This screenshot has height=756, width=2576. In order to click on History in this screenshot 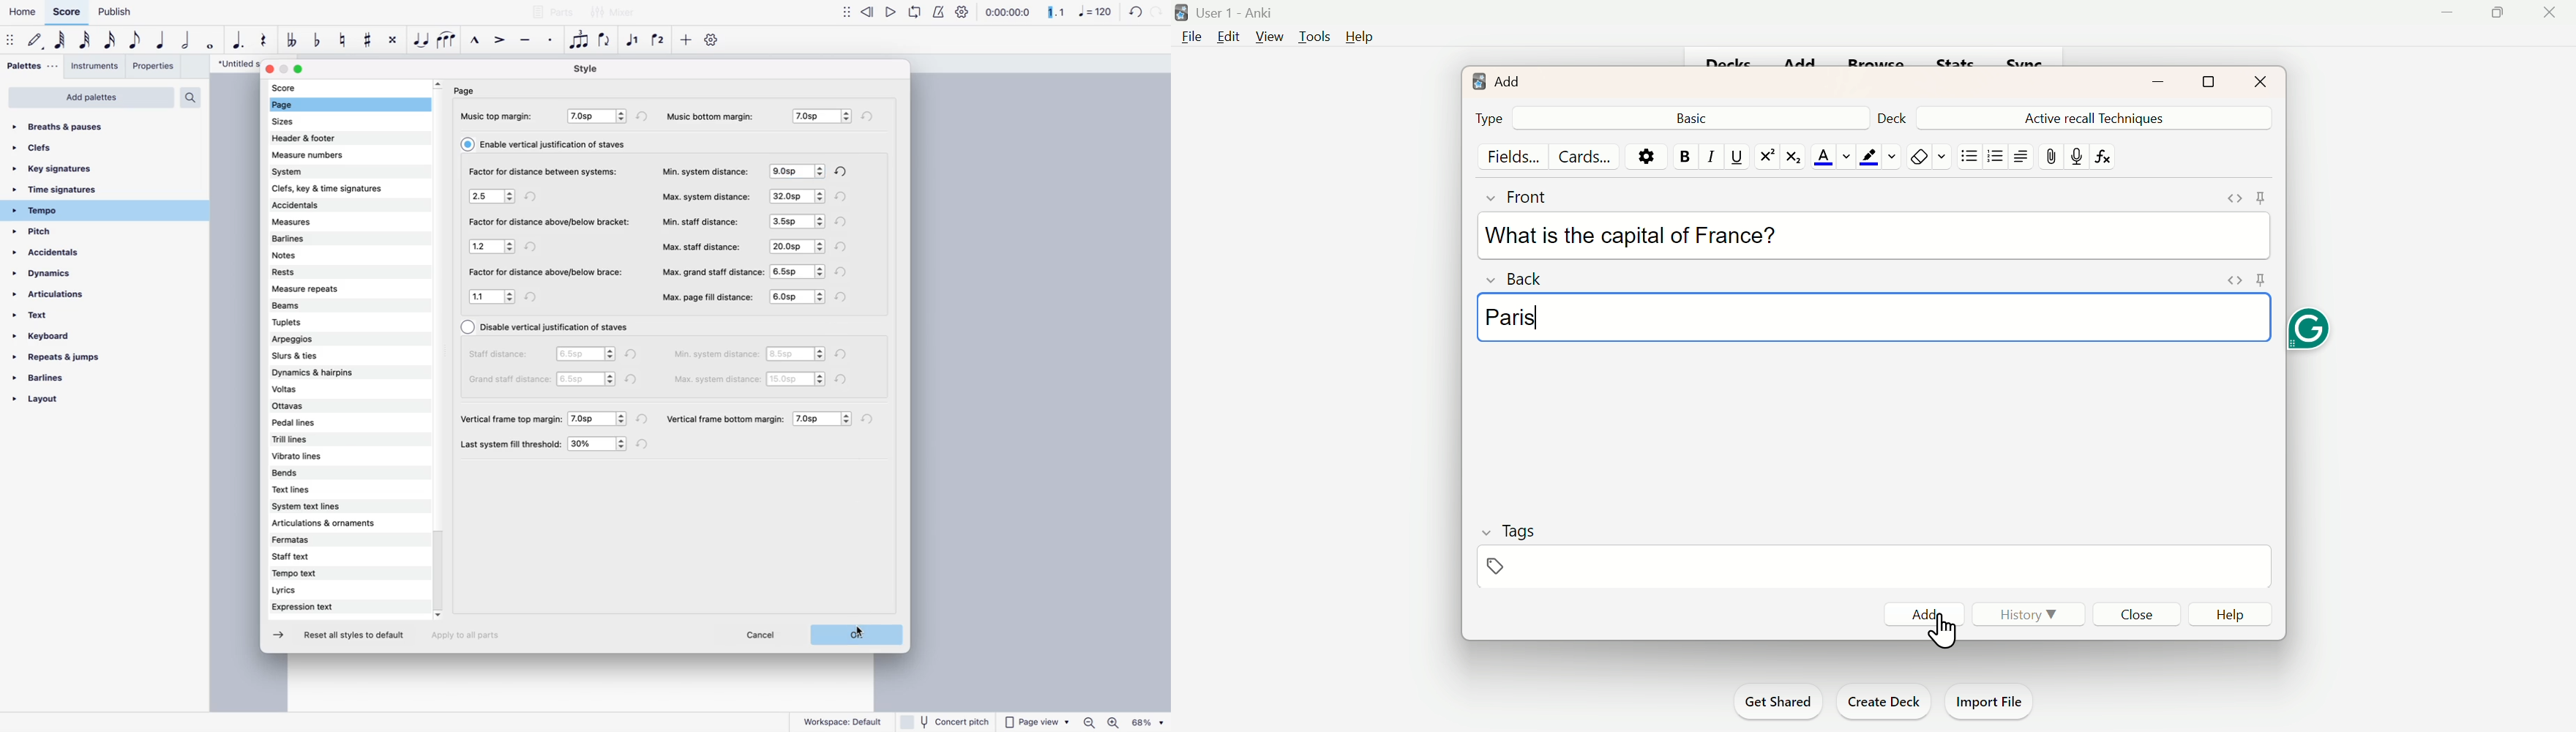, I will do `click(2034, 616)`.